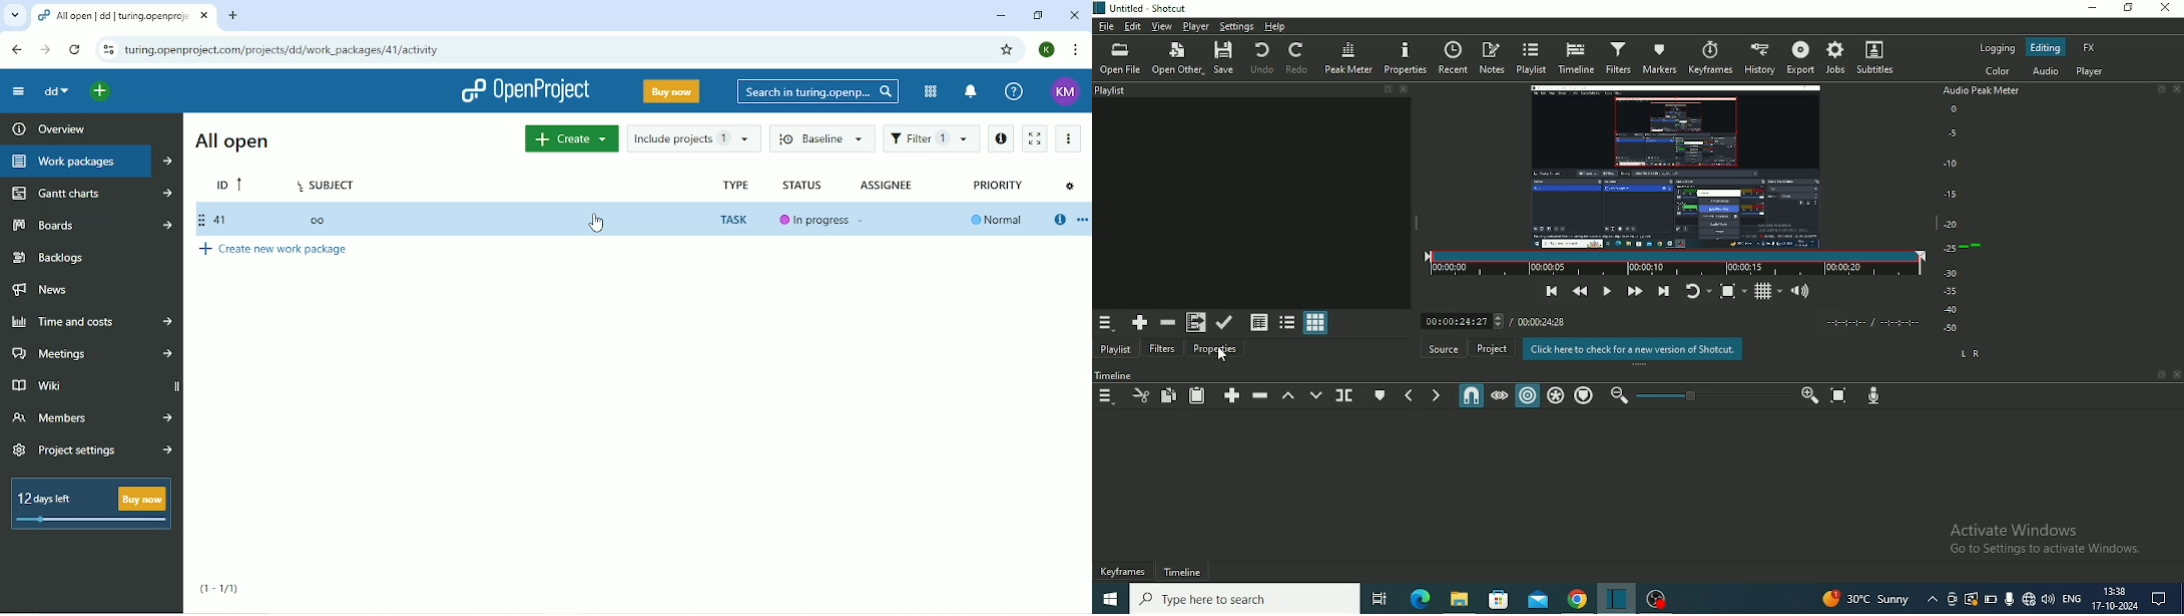 Image resolution: width=2184 pixels, height=616 pixels. What do you see at coordinates (320, 221) in the screenshot?
I see `oo` at bounding box center [320, 221].